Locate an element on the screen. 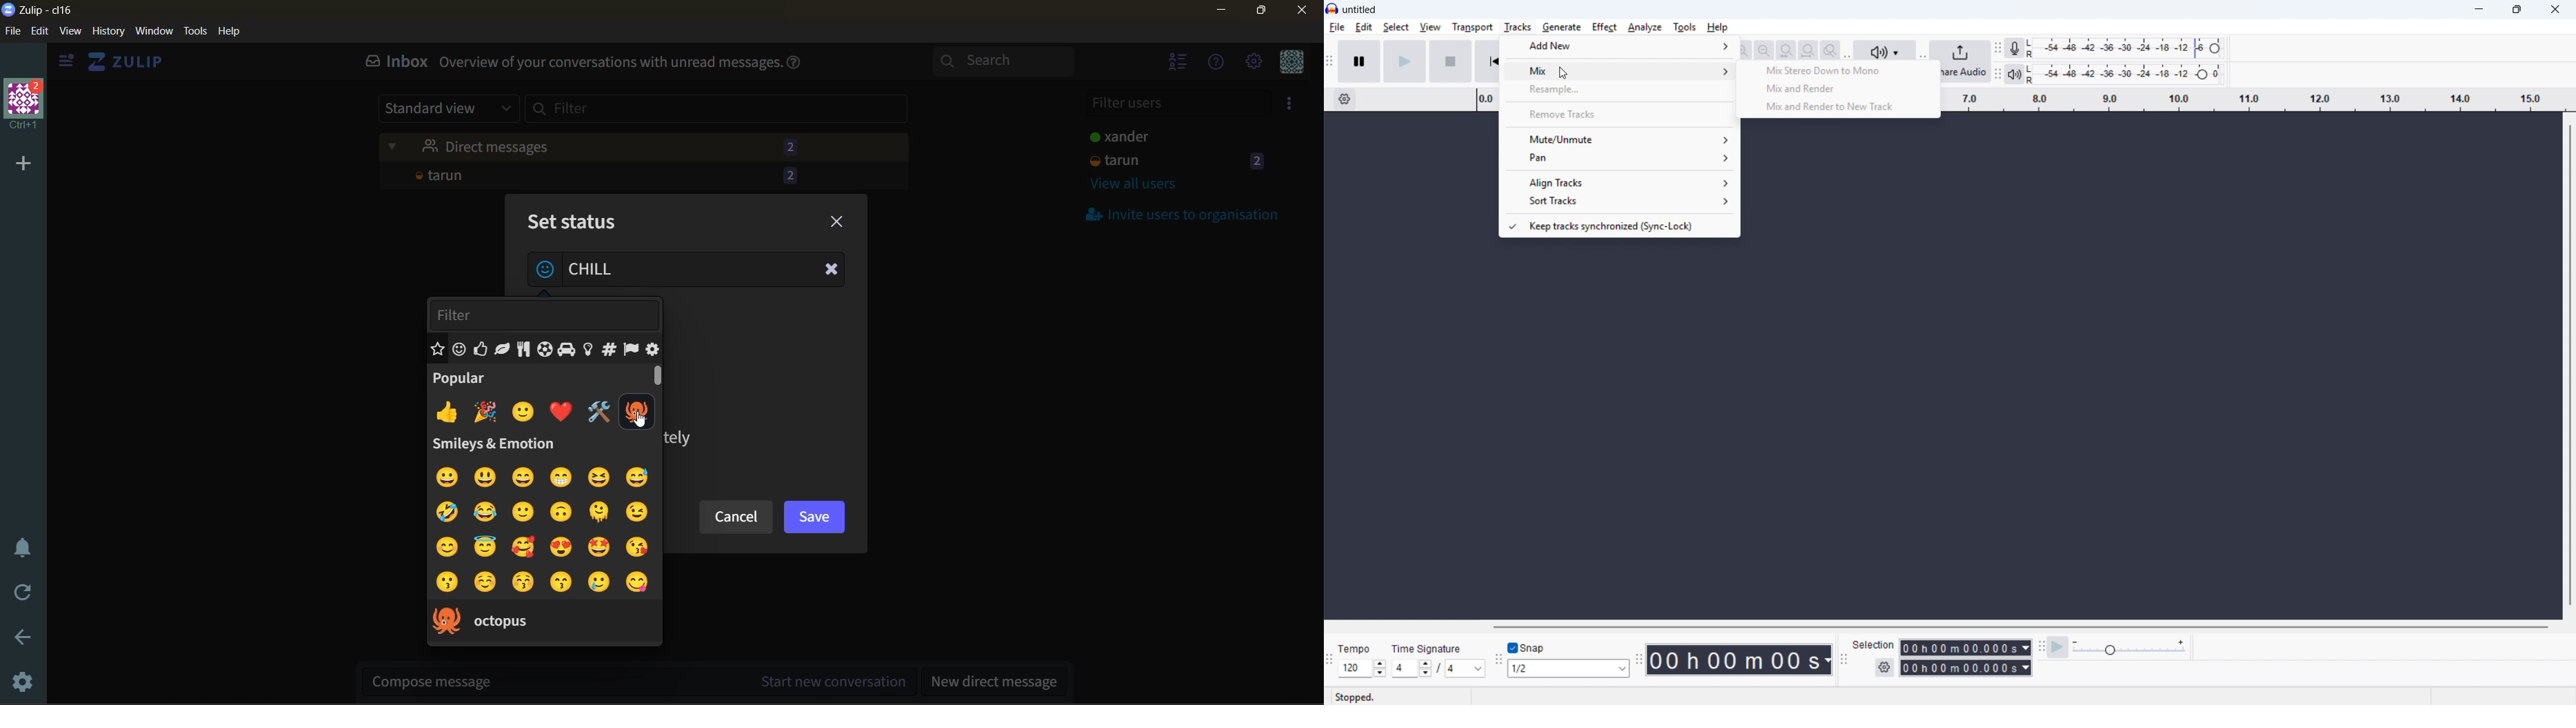 This screenshot has height=728, width=2576. emoji is located at coordinates (598, 512).